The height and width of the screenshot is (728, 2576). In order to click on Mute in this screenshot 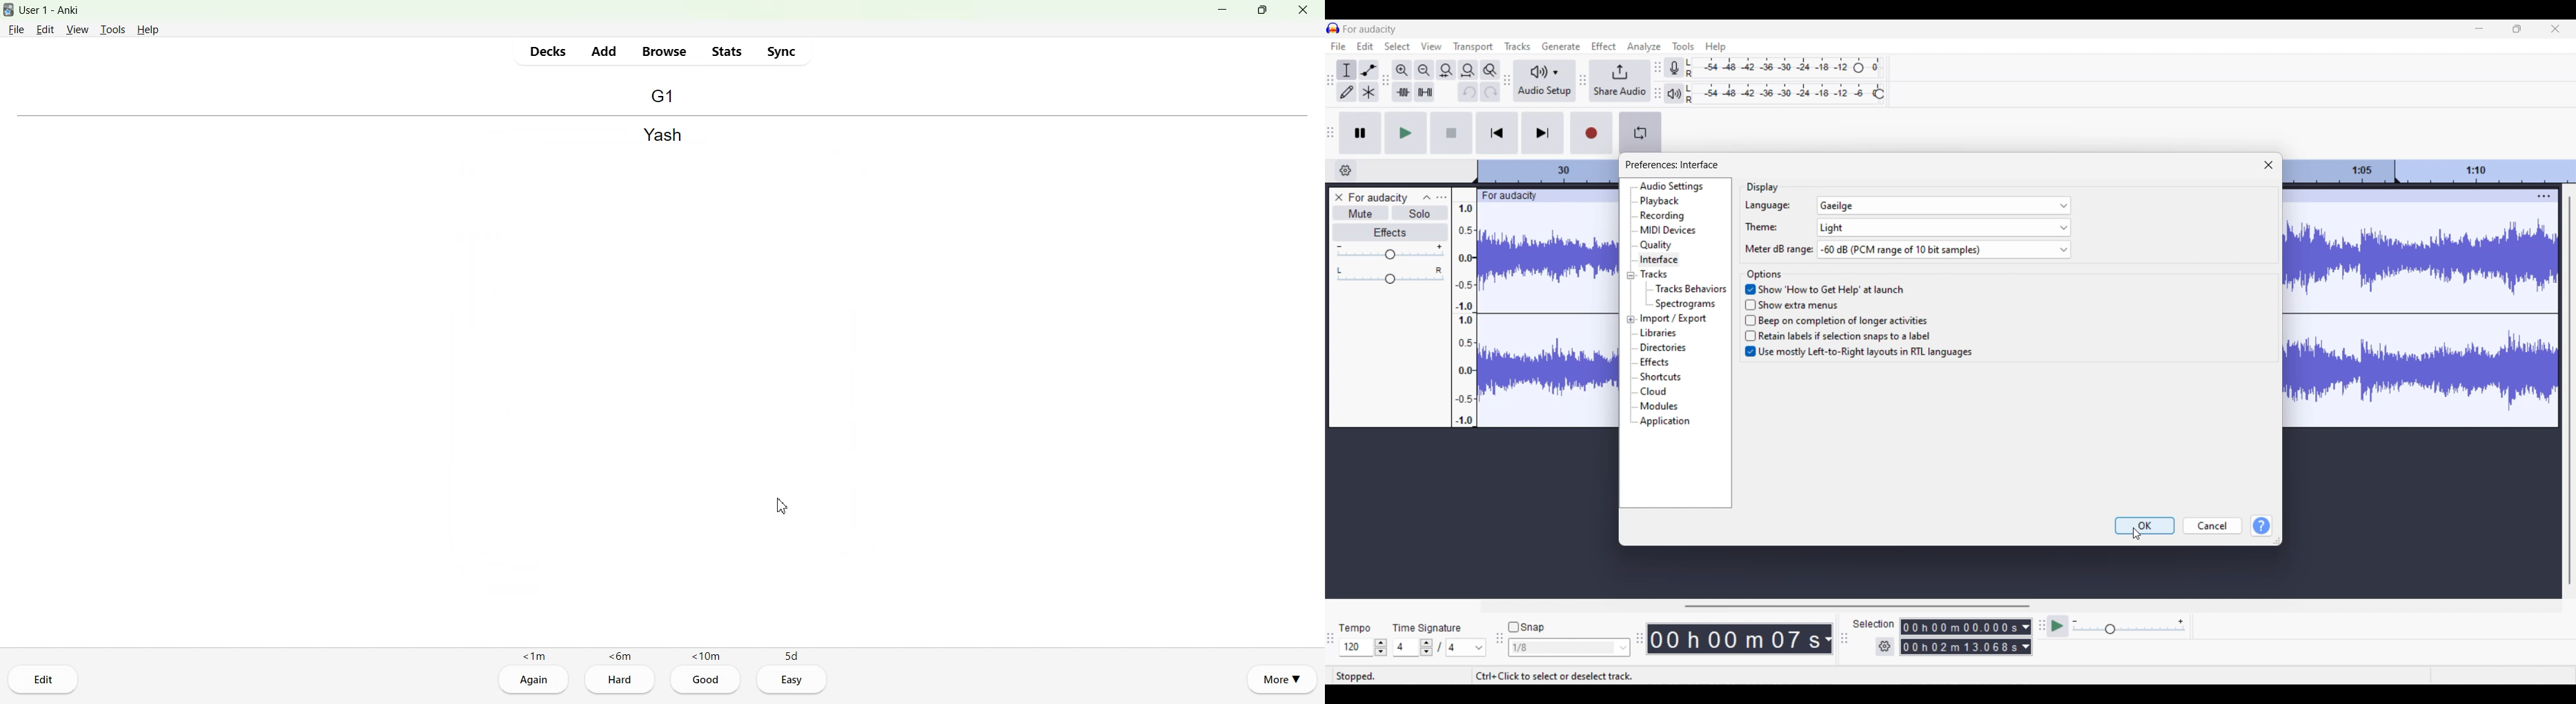, I will do `click(1359, 214)`.